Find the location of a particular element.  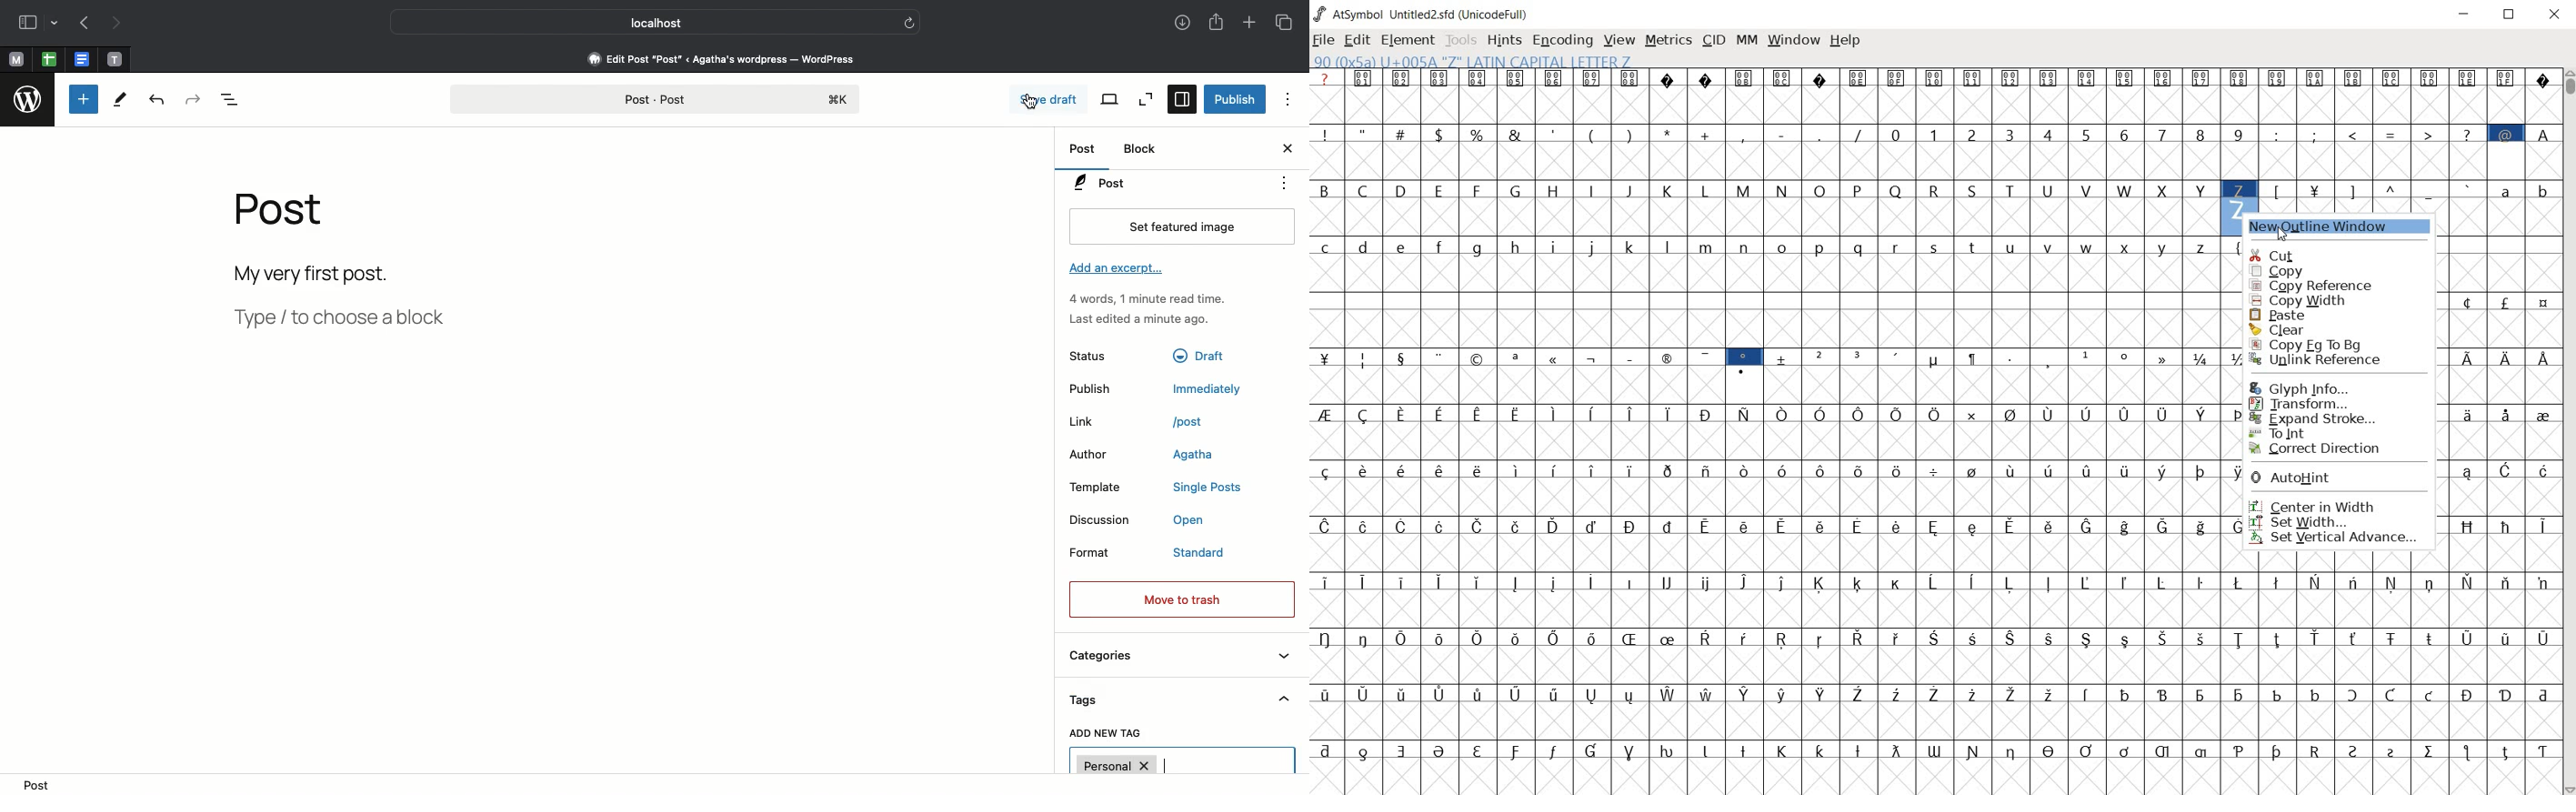

Zoom out is located at coordinates (1146, 98).